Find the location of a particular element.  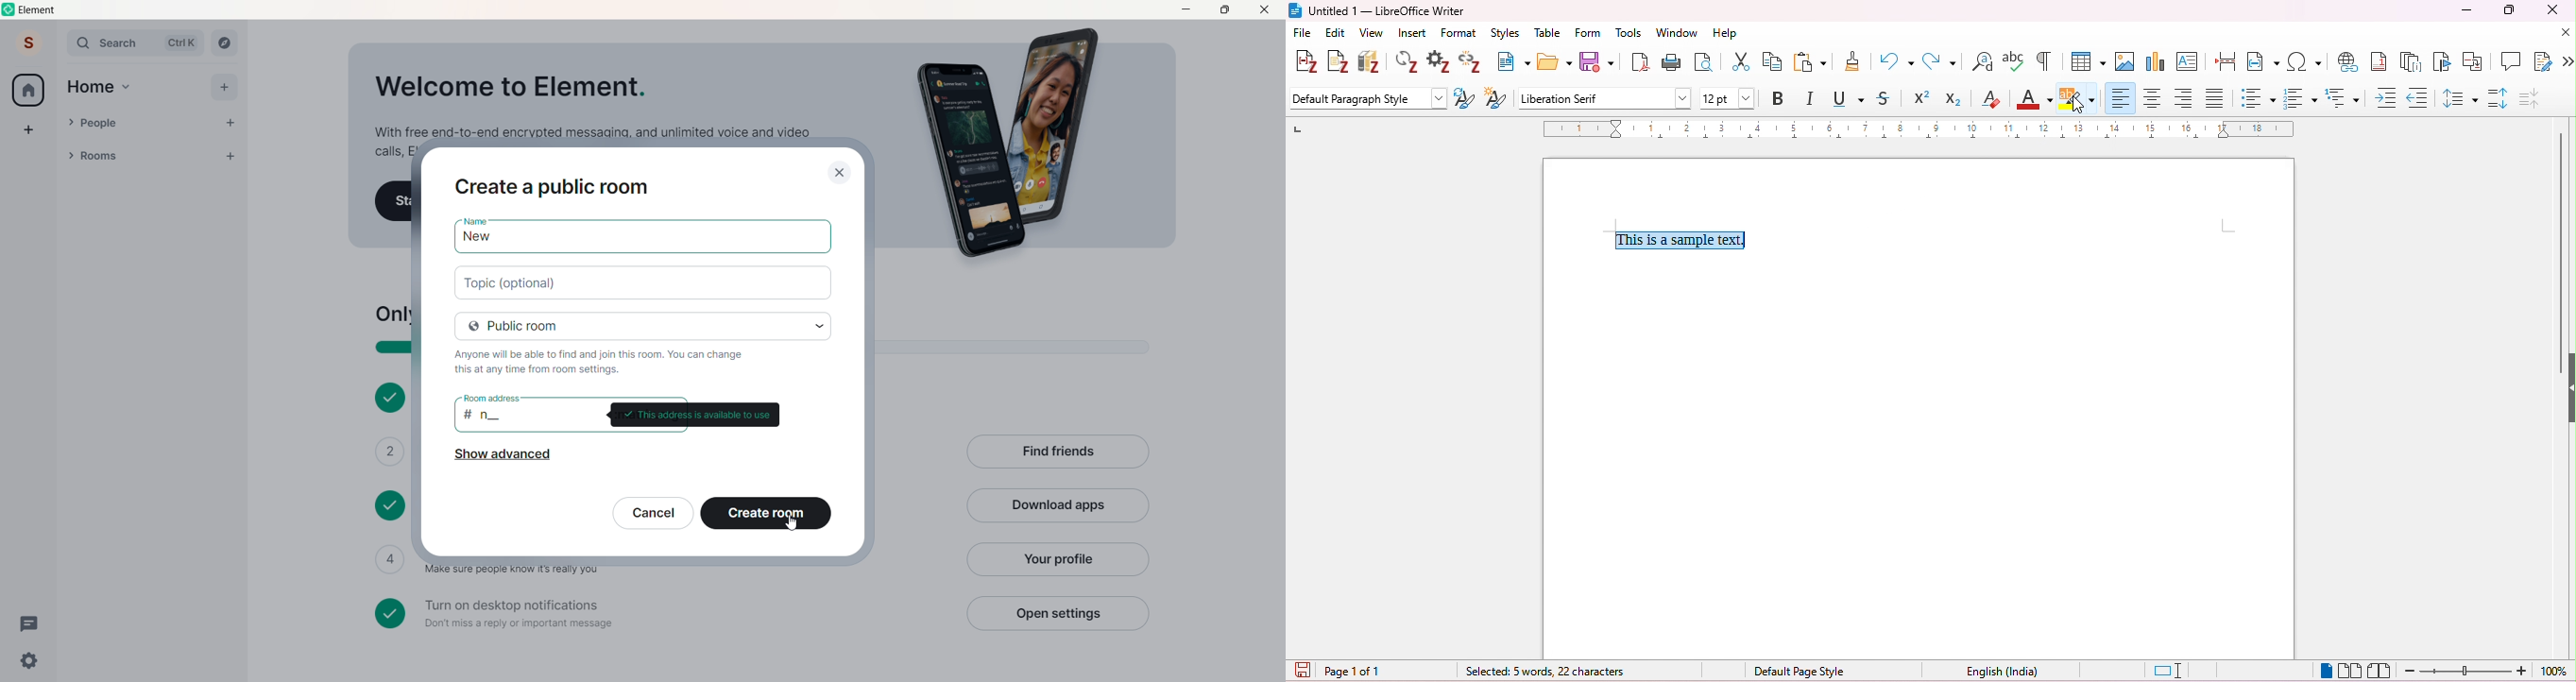

spelling is located at coordinates (2015, 60).